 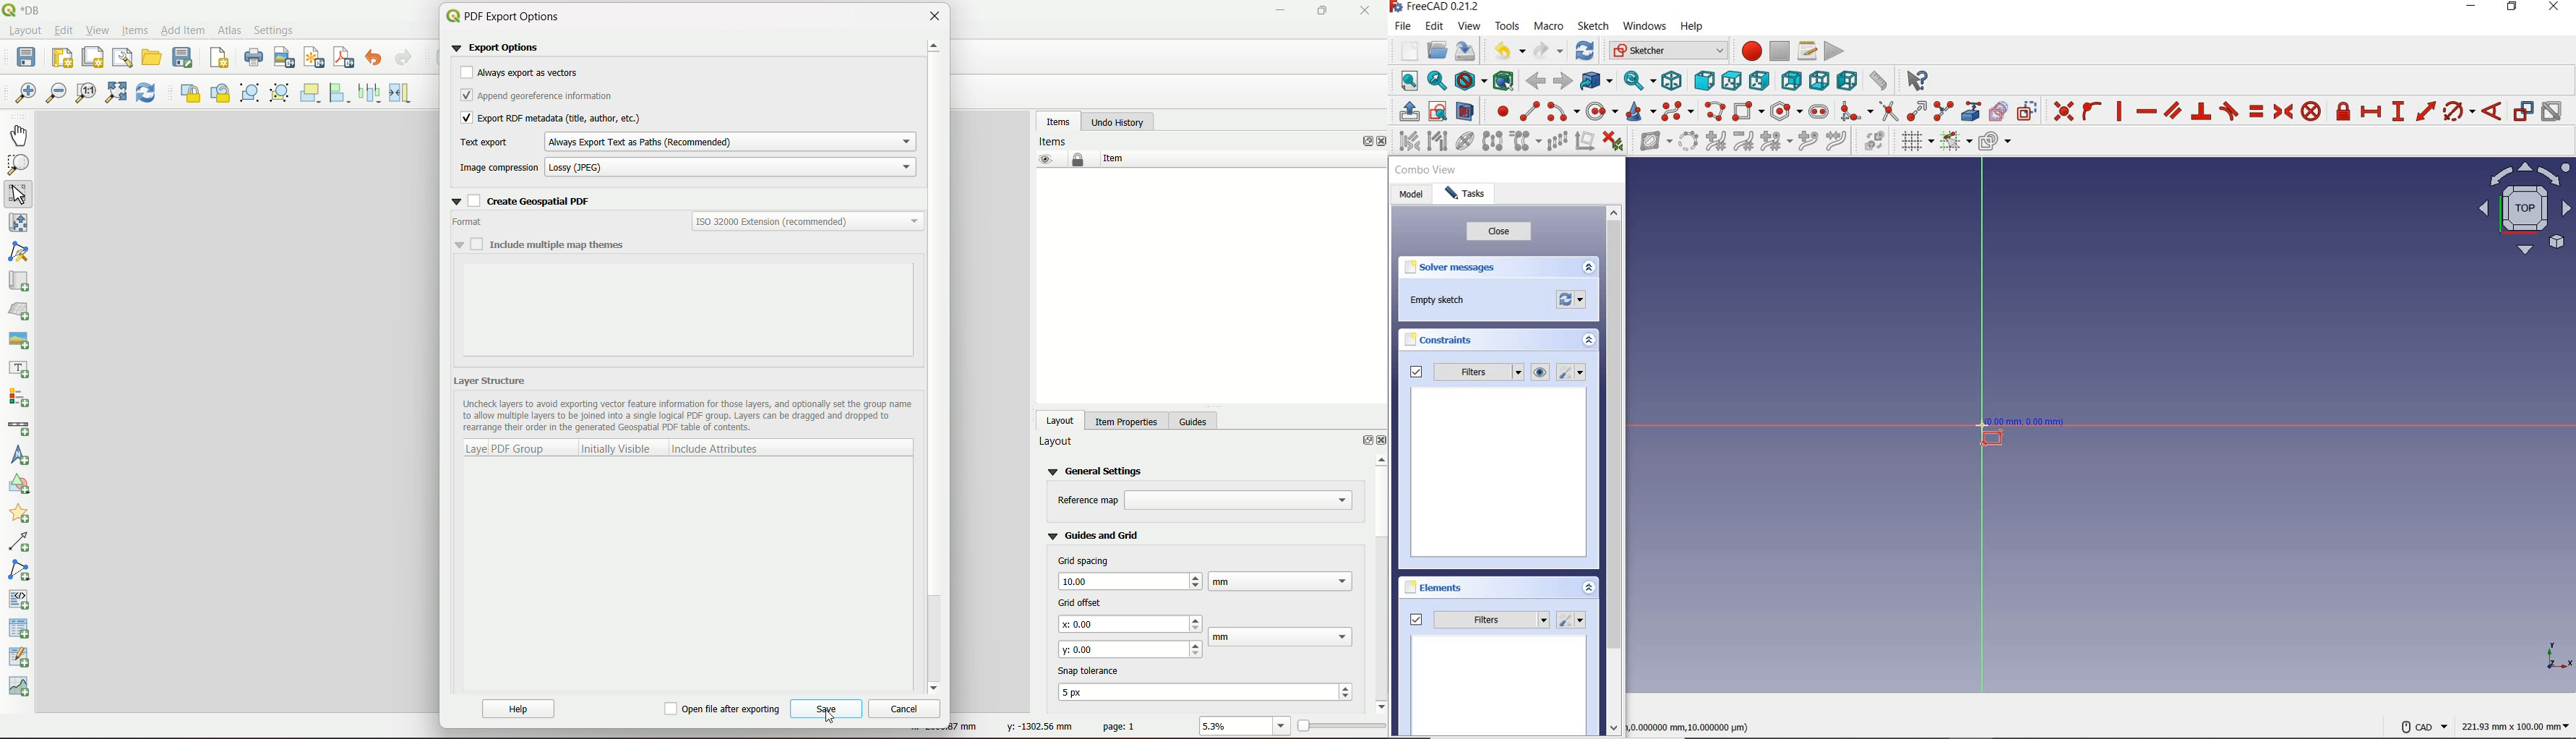 I want to click on close, so click(x=2558, y=8).